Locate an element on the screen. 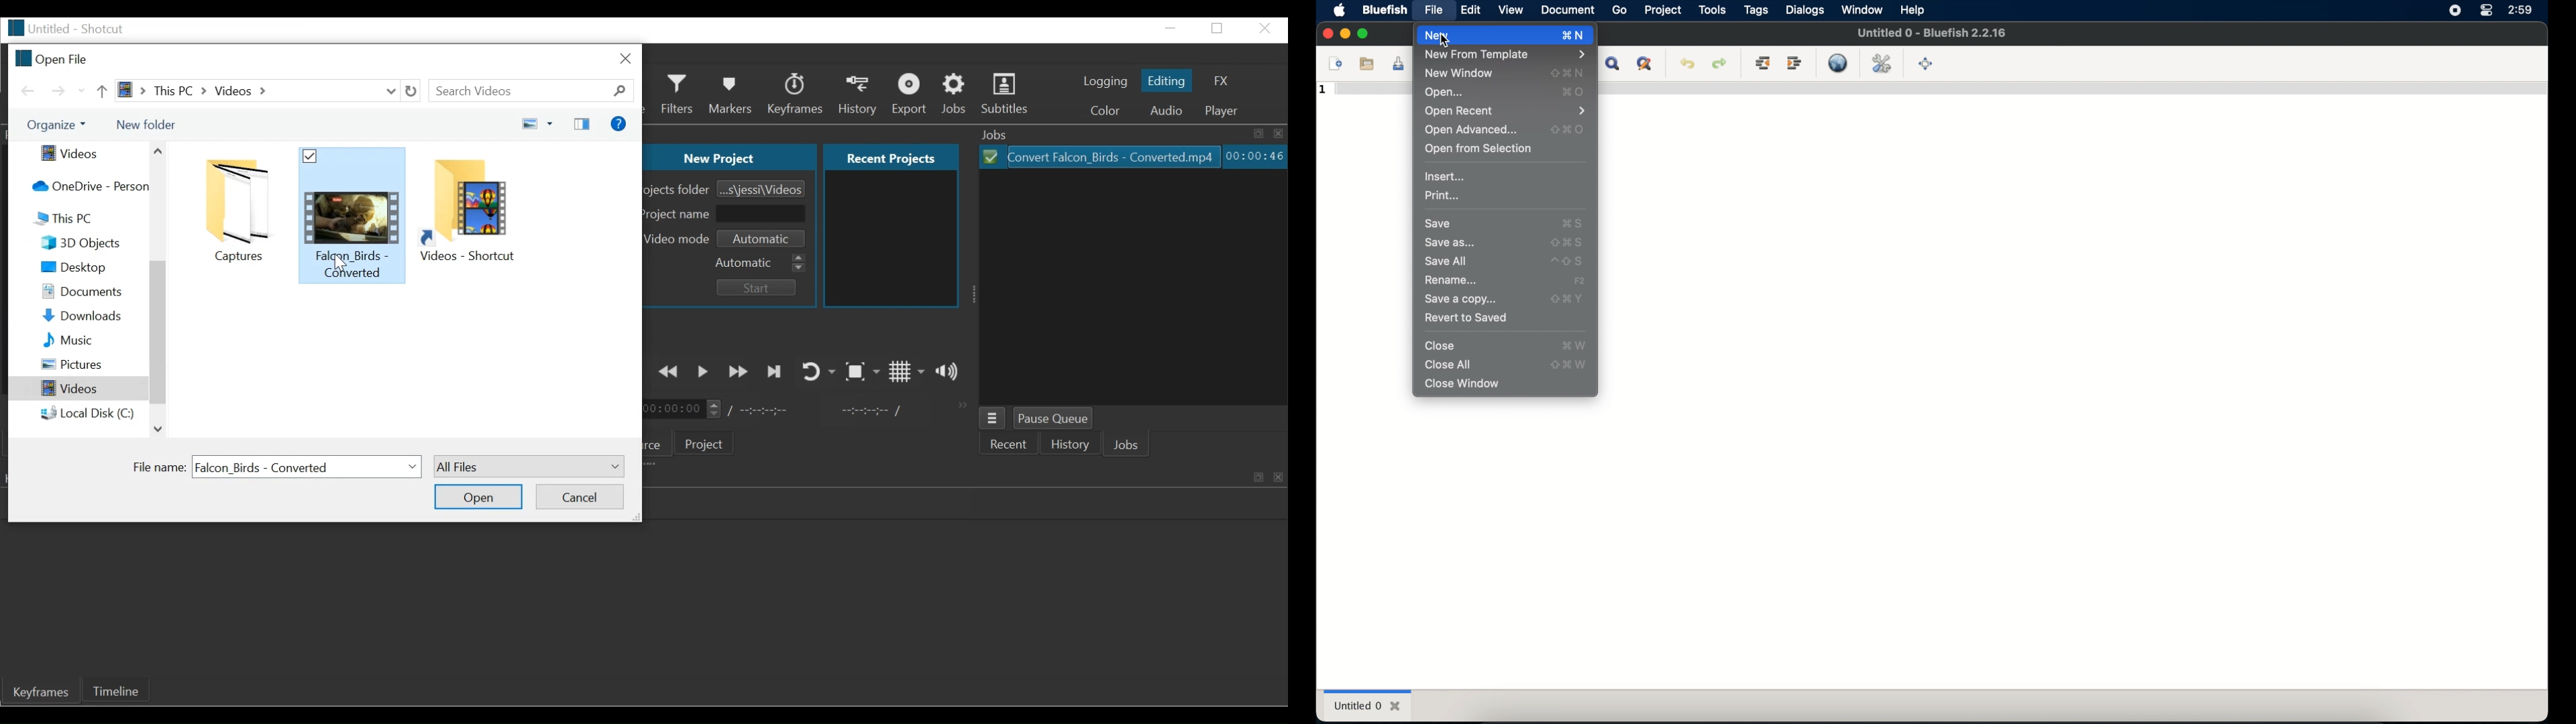 The width and height of the screenshot is (2576, 728). view is located at coordinates (1511, 10).